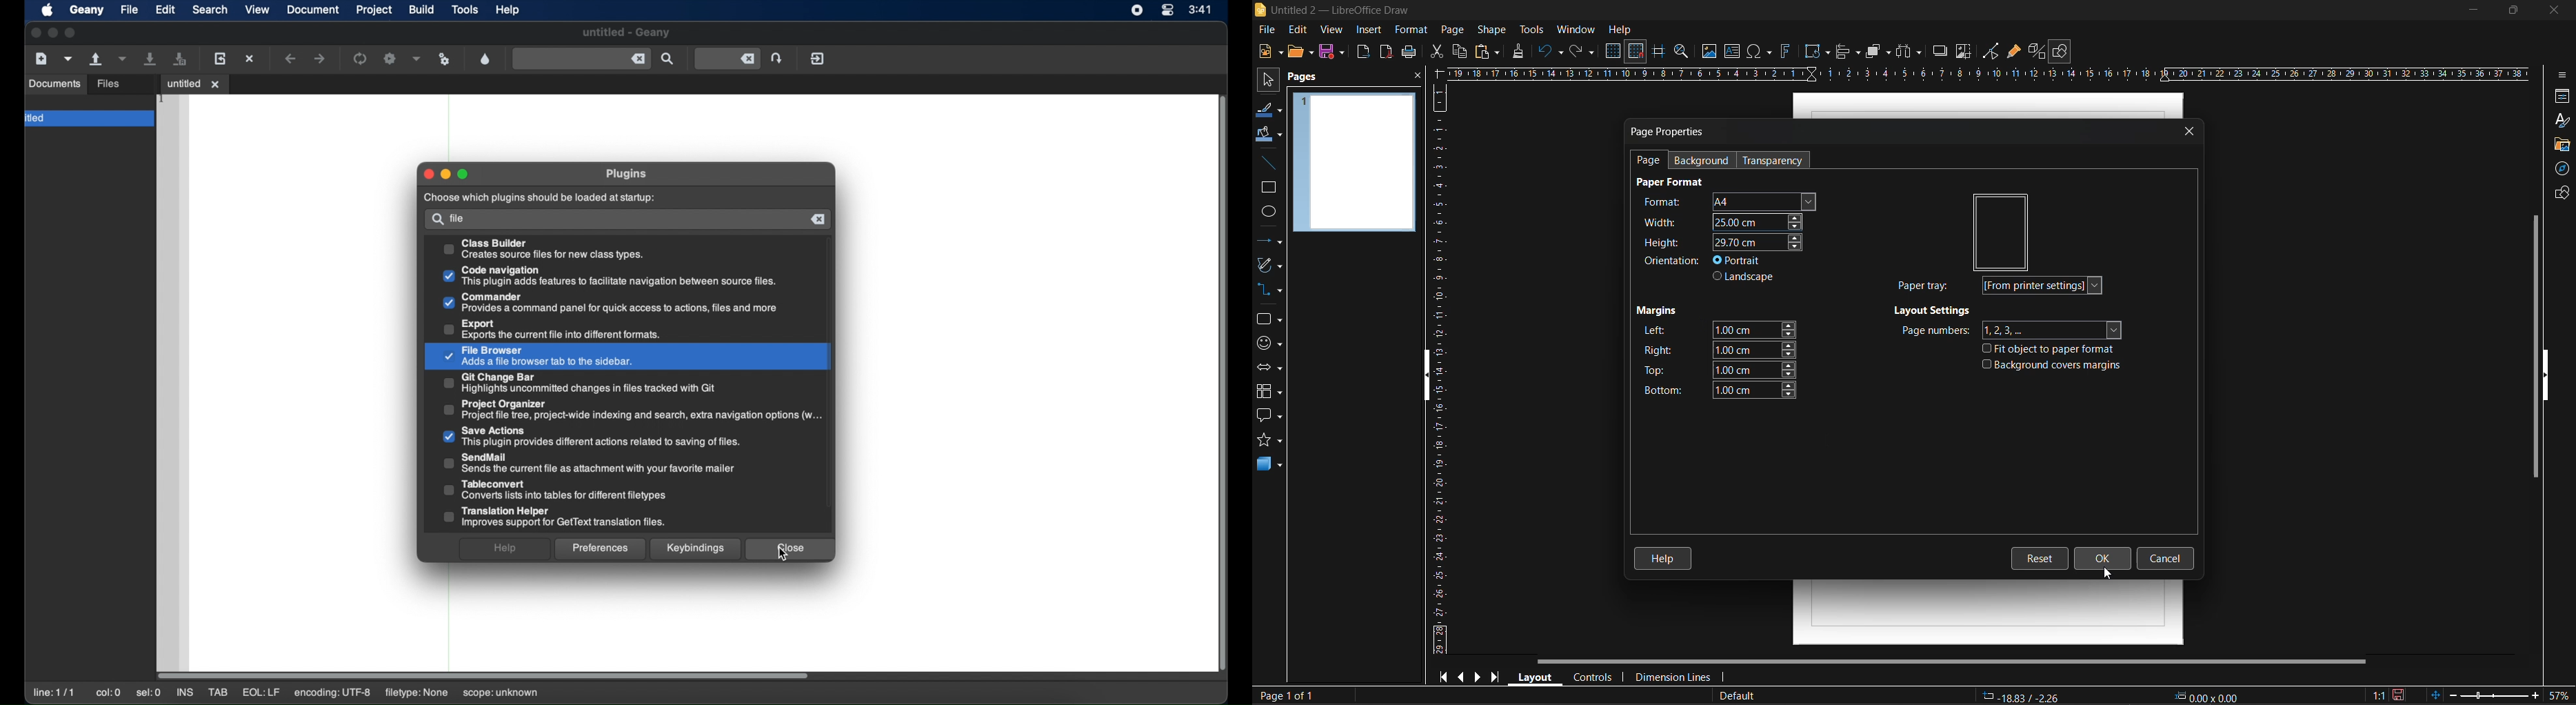 This screenshot has height=728, width=2576. Describe the element at coordinates (1594, 677) in the screenshot. I see `controls` at that location.